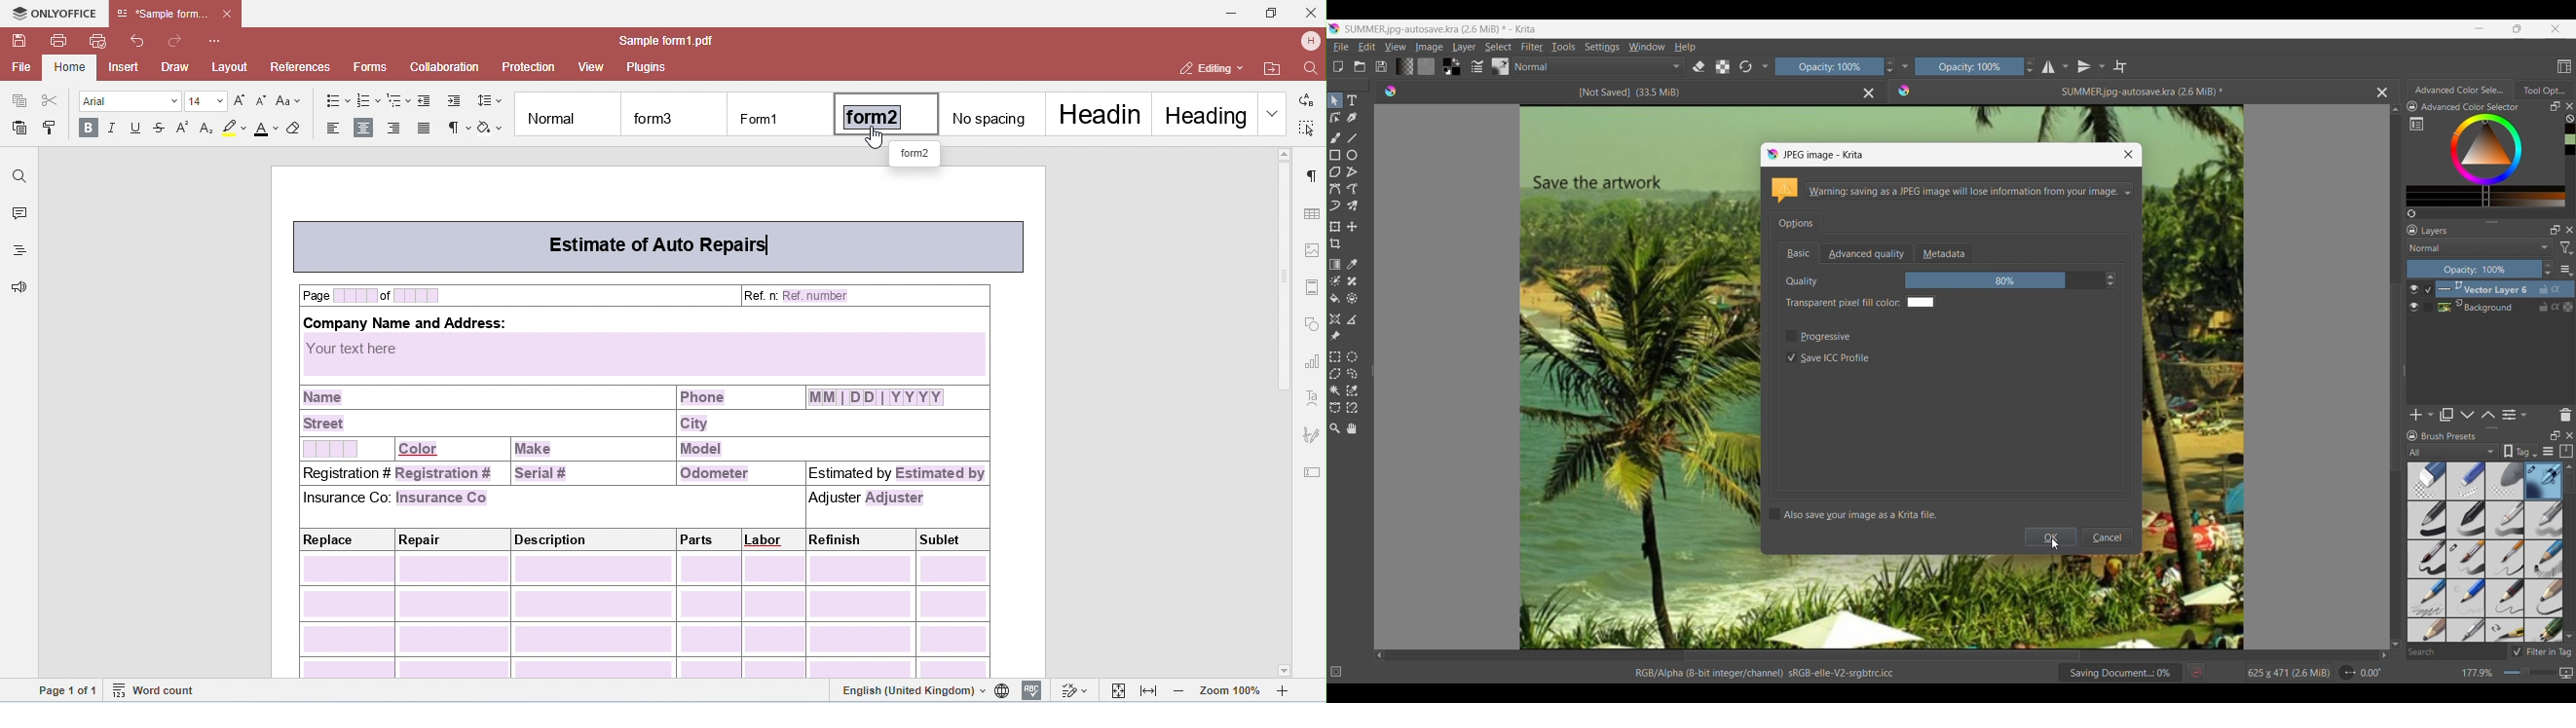 The width and height of the screenshot is (2576, 728). I want to click on SUMMER.jpg-autosave.kra(2.6MB)*-Krita, so click(1442, 29).